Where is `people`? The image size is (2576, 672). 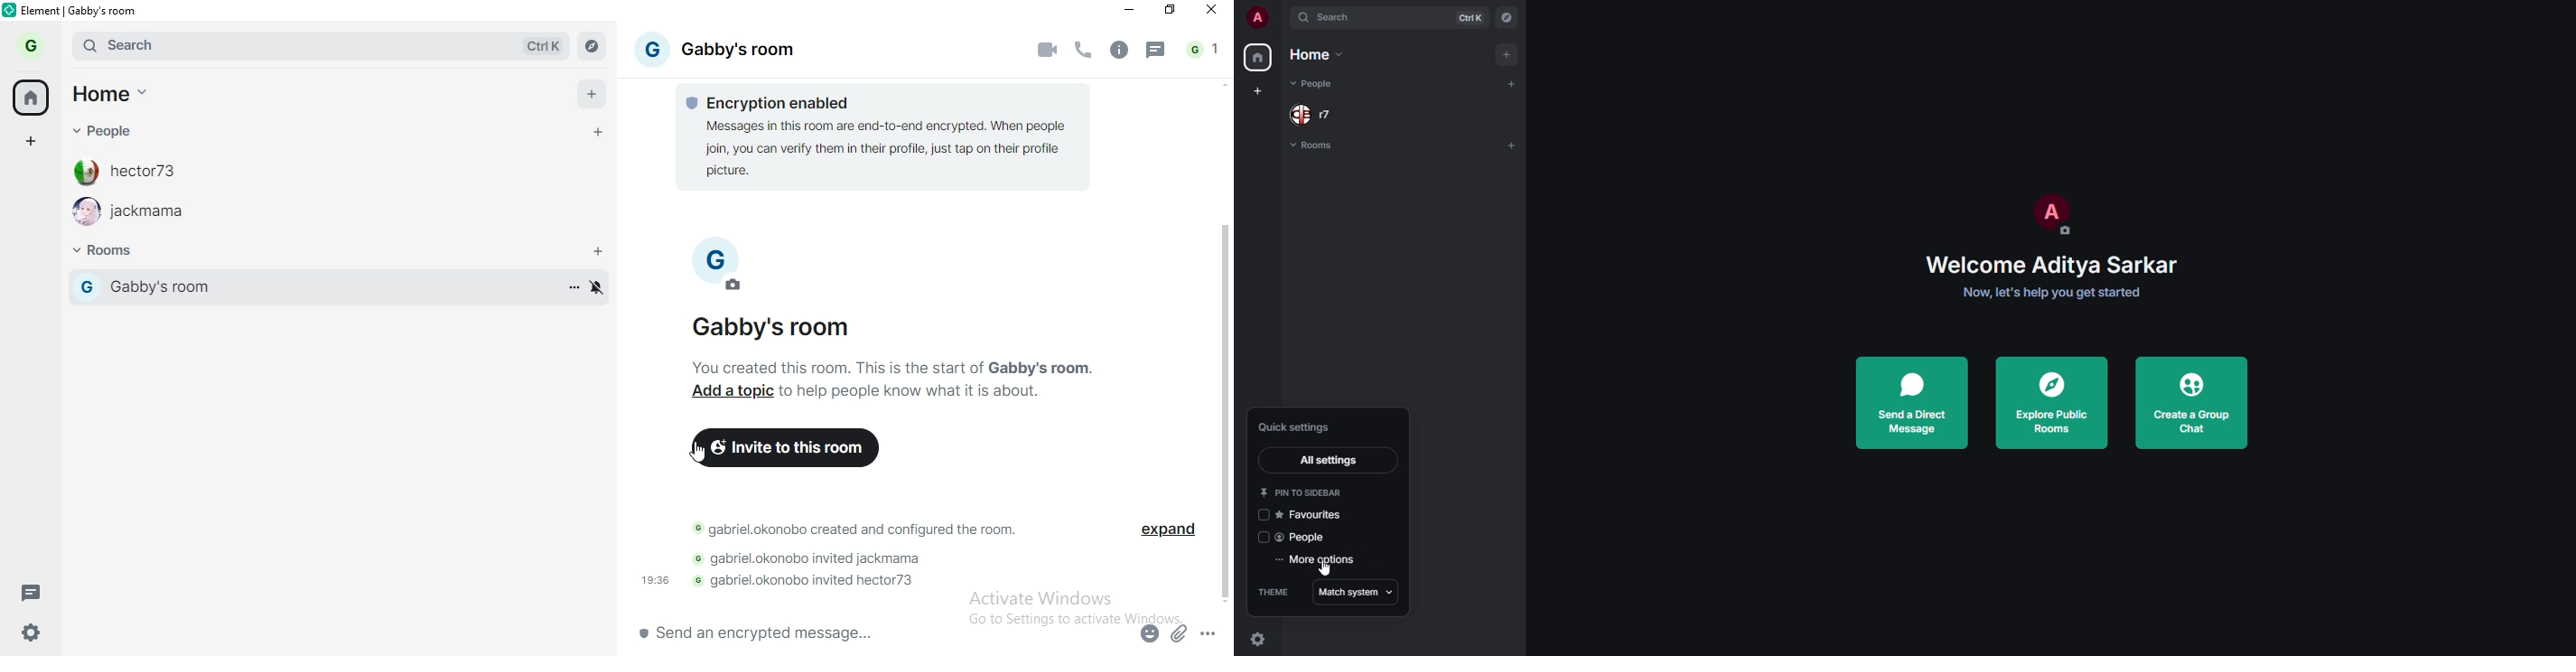 people is located at coordinates (1315, 85).